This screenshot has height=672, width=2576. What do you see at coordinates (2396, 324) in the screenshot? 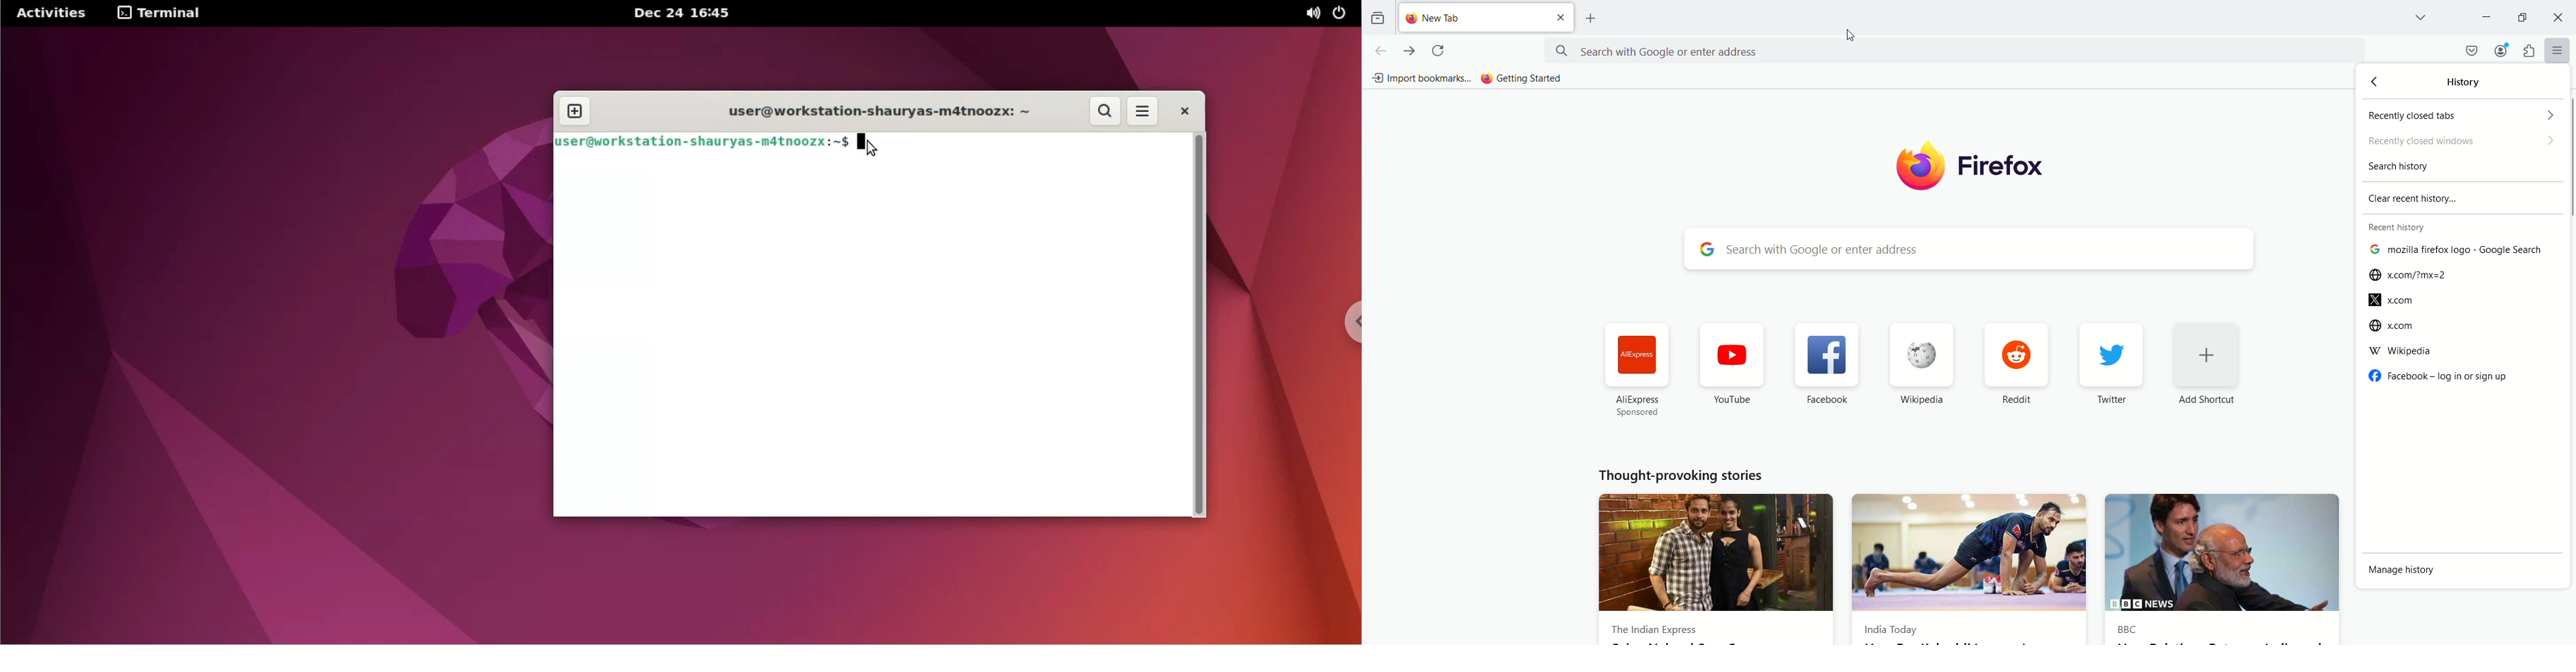
I see `x.com` at bounding box center [2396, 324].